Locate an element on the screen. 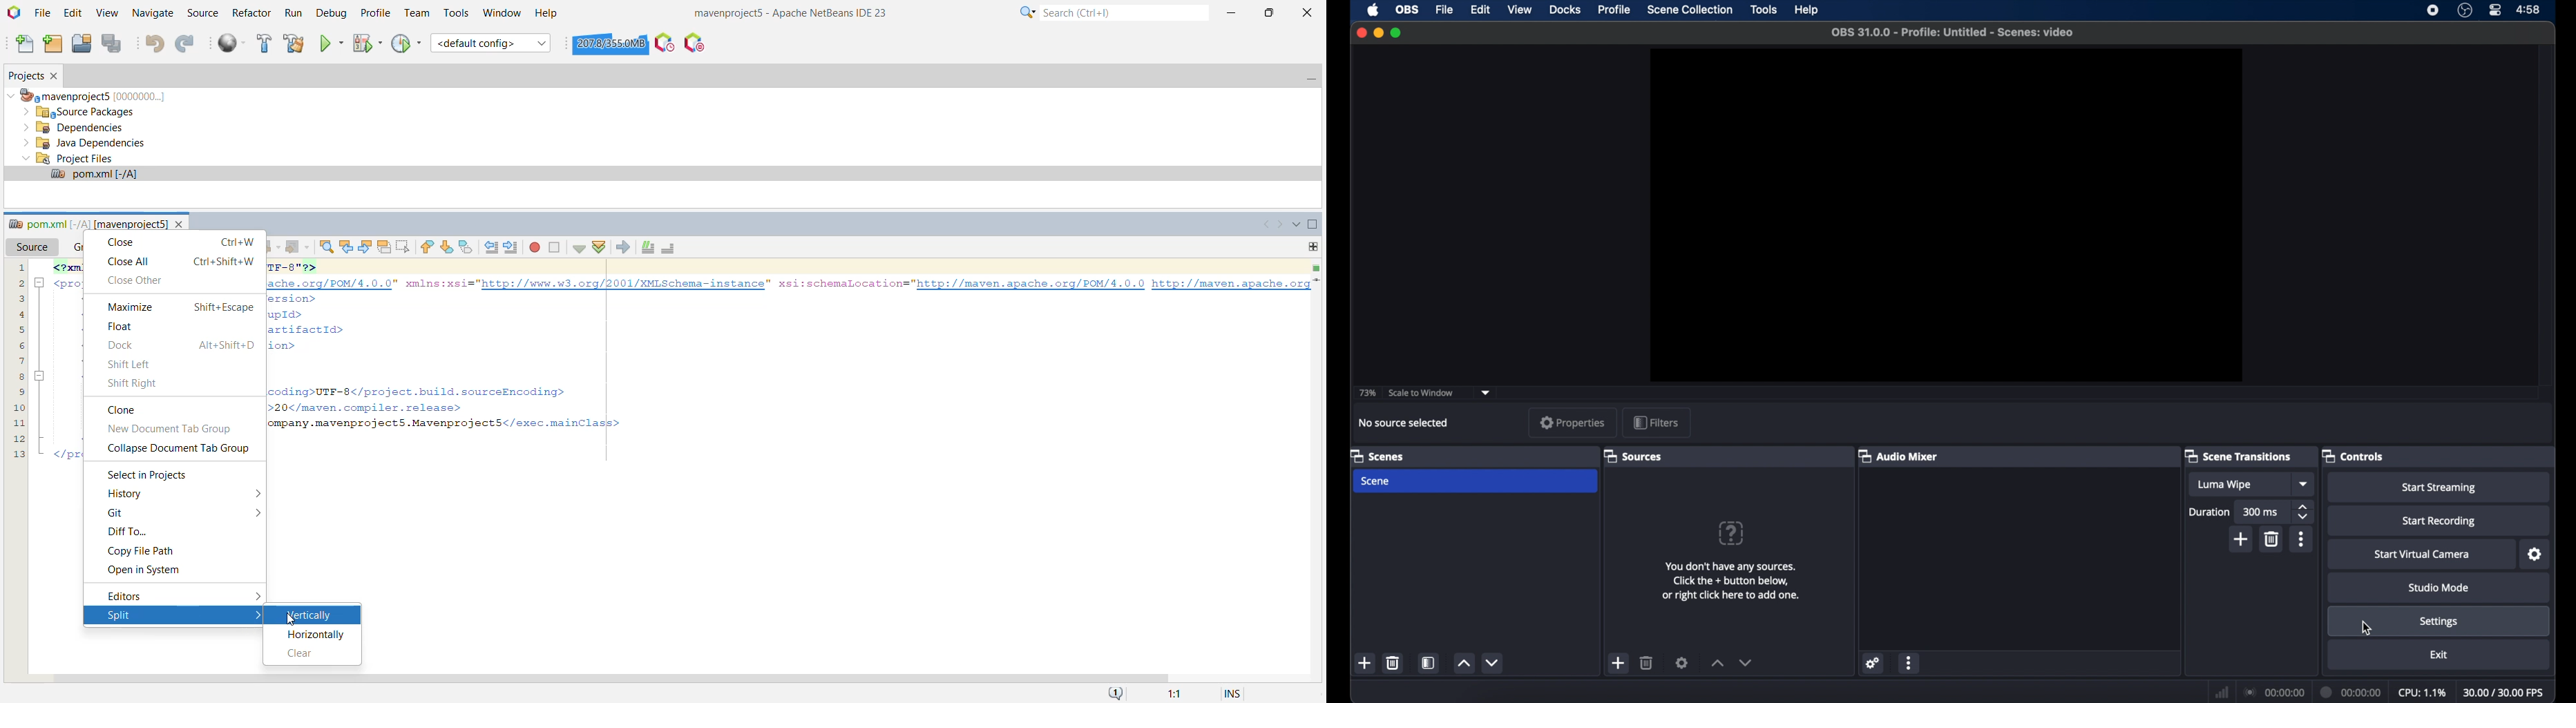 This screenshot has height=728, width=2576. Diff To is located at coordinates (126, 532).